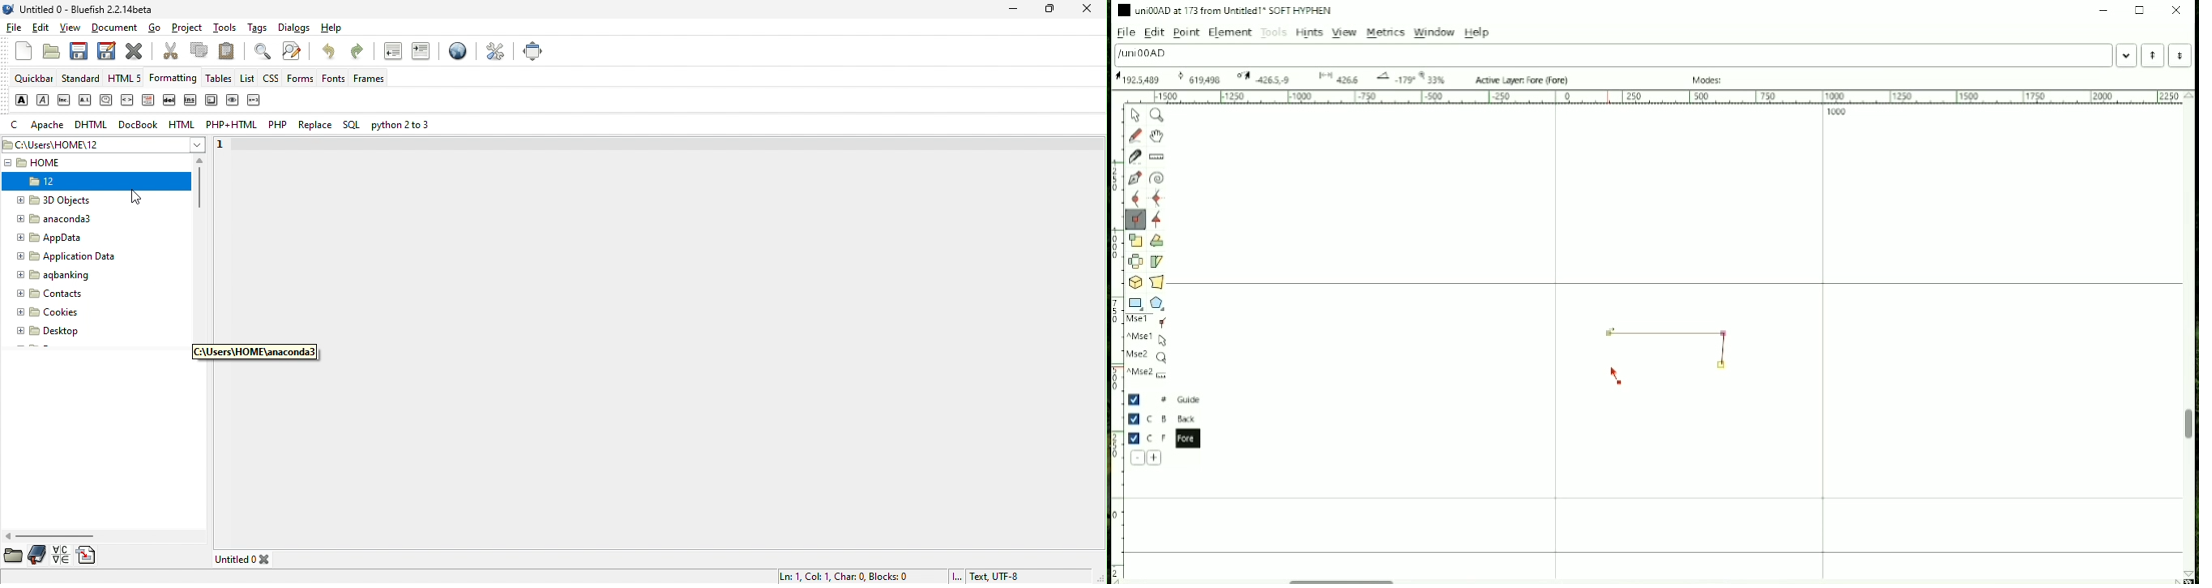  What do you see at coordinates (233, 125) in the screenshot?
I see `php+html` at bounding box center [233, 125].